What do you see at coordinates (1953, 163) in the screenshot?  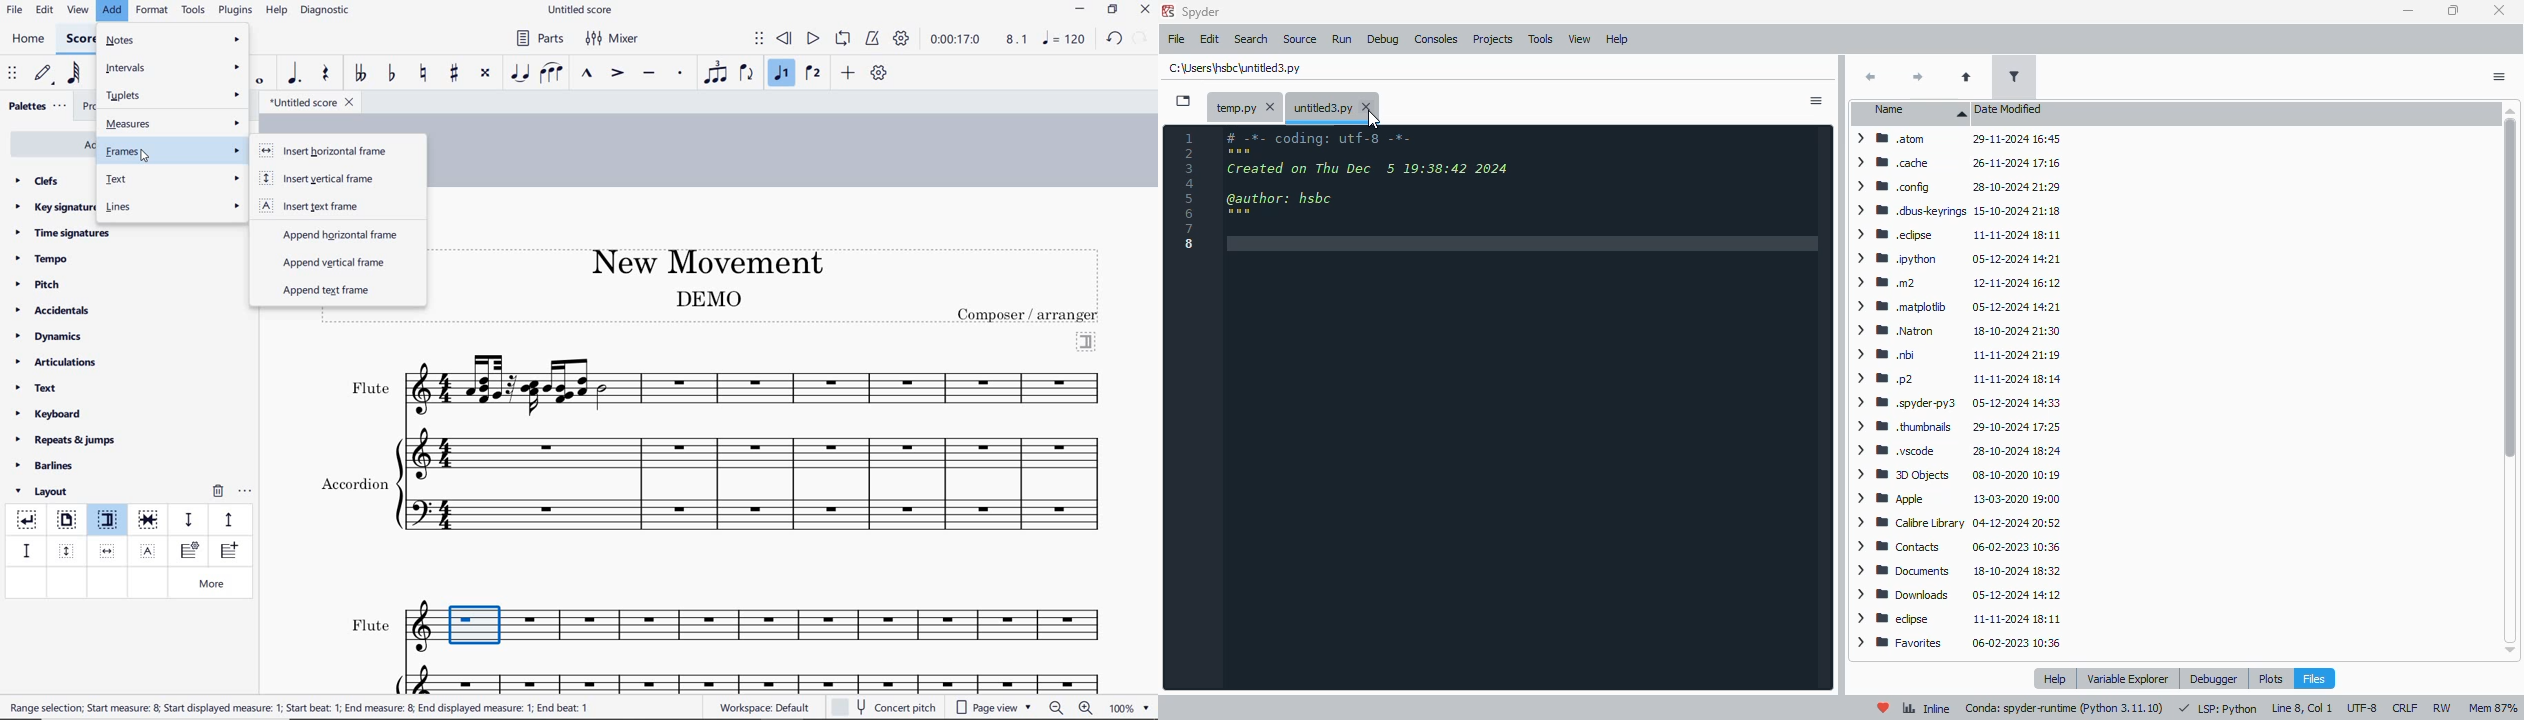 I see `> WM cache 26-11-2024 17:16` at bounding box center [1953, 163].